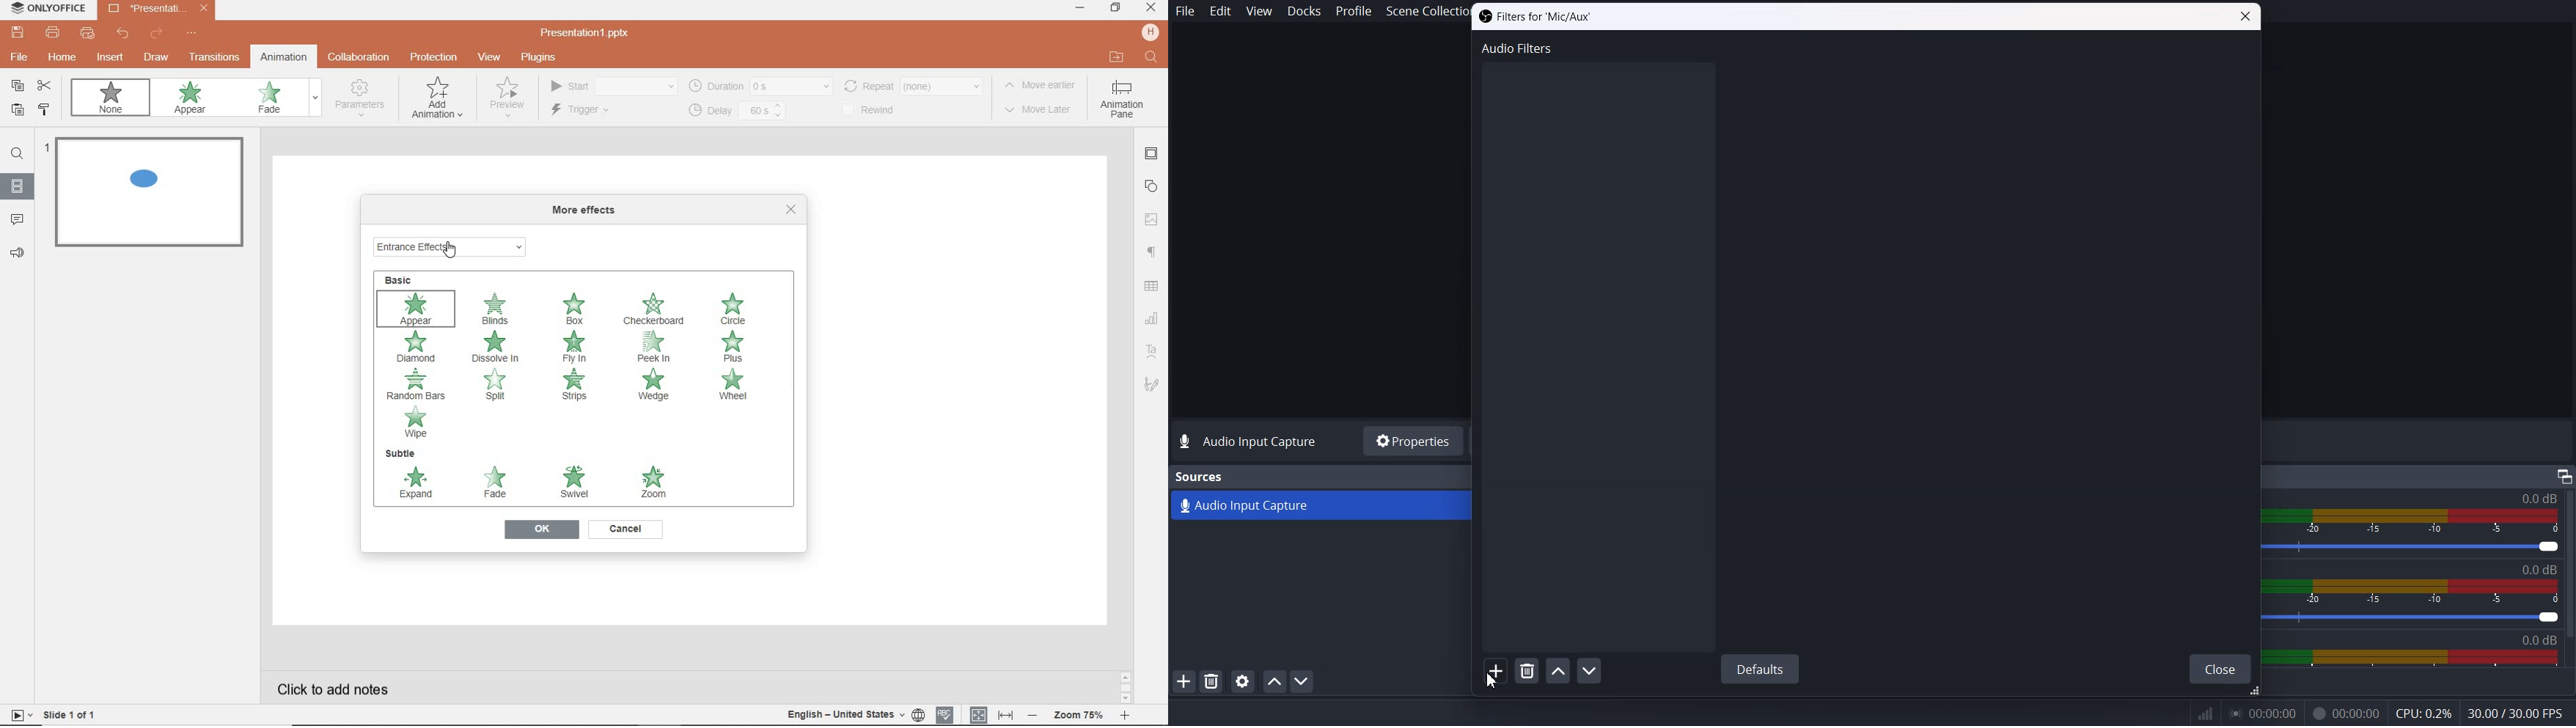 The height and width of the screenshot is (728, 2576). What do you see at coordinates (626, 529) in the screenshot?
I see `CANCEL` at bounding box center [626, 529].